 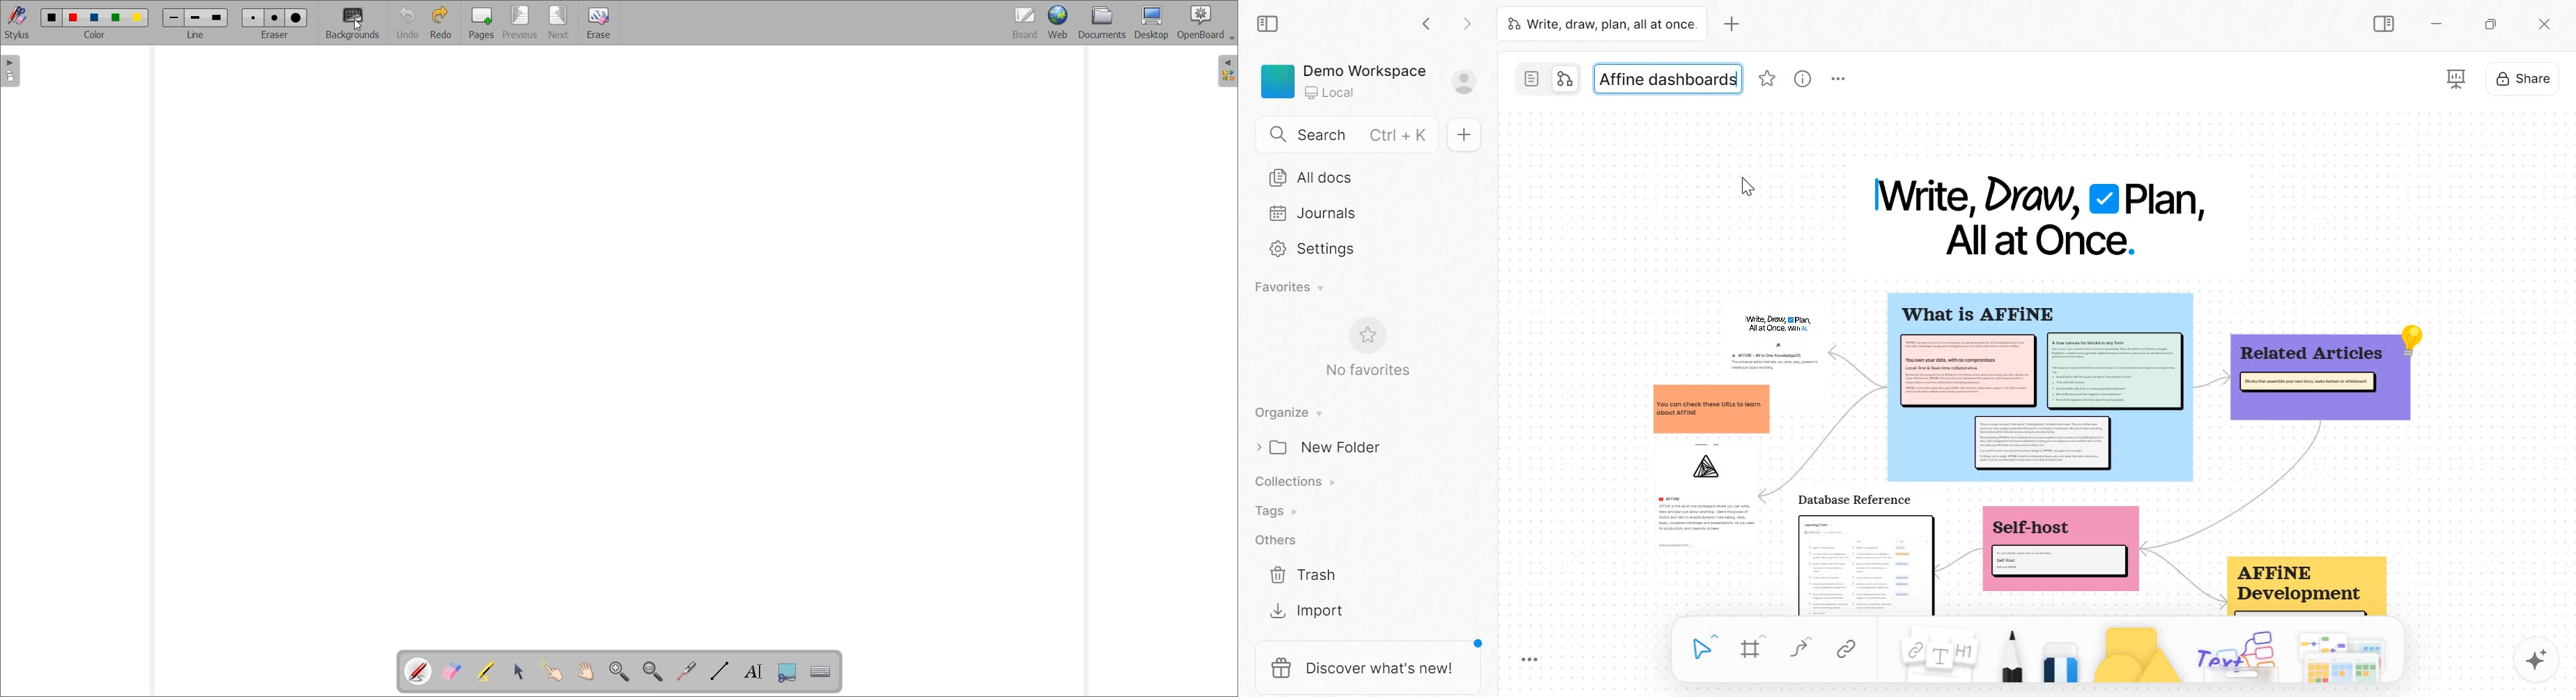 What do you see at coordinates (1768, 79) in the screenshot?
I see `favorite` at bounding box center [1768, 79].